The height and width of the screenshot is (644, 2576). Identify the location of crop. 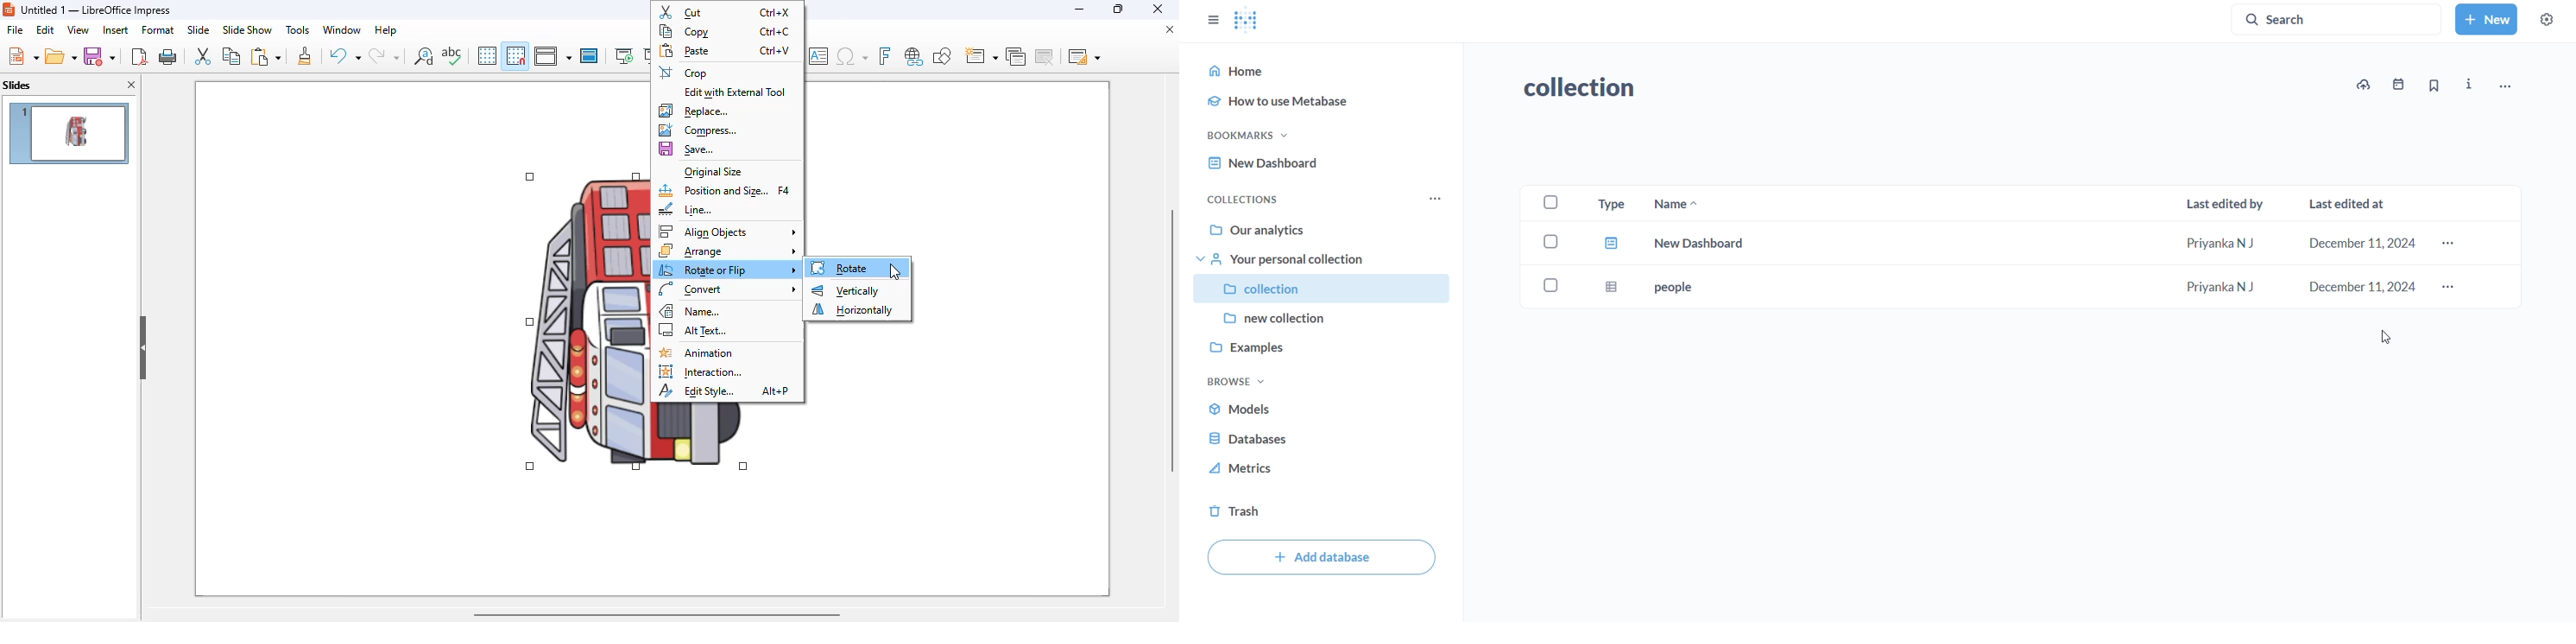
(684, 73).